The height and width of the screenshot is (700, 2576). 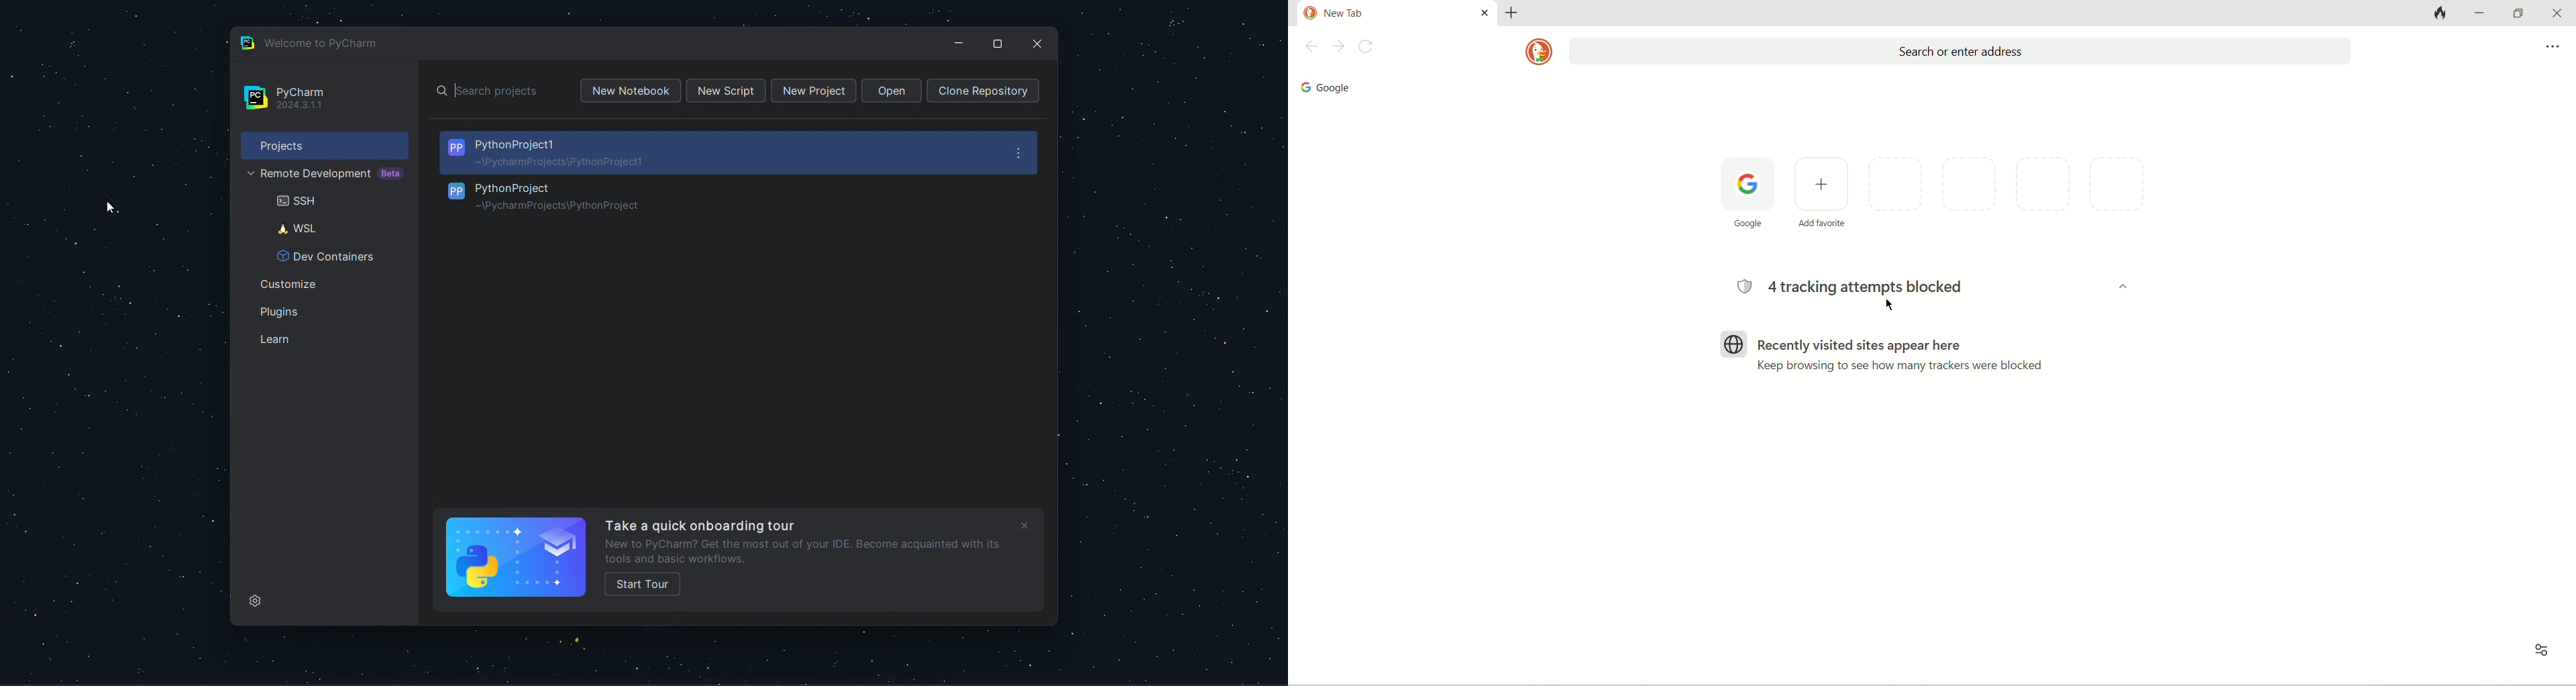 I want to click on new tab, so click(x=1511, y=13).